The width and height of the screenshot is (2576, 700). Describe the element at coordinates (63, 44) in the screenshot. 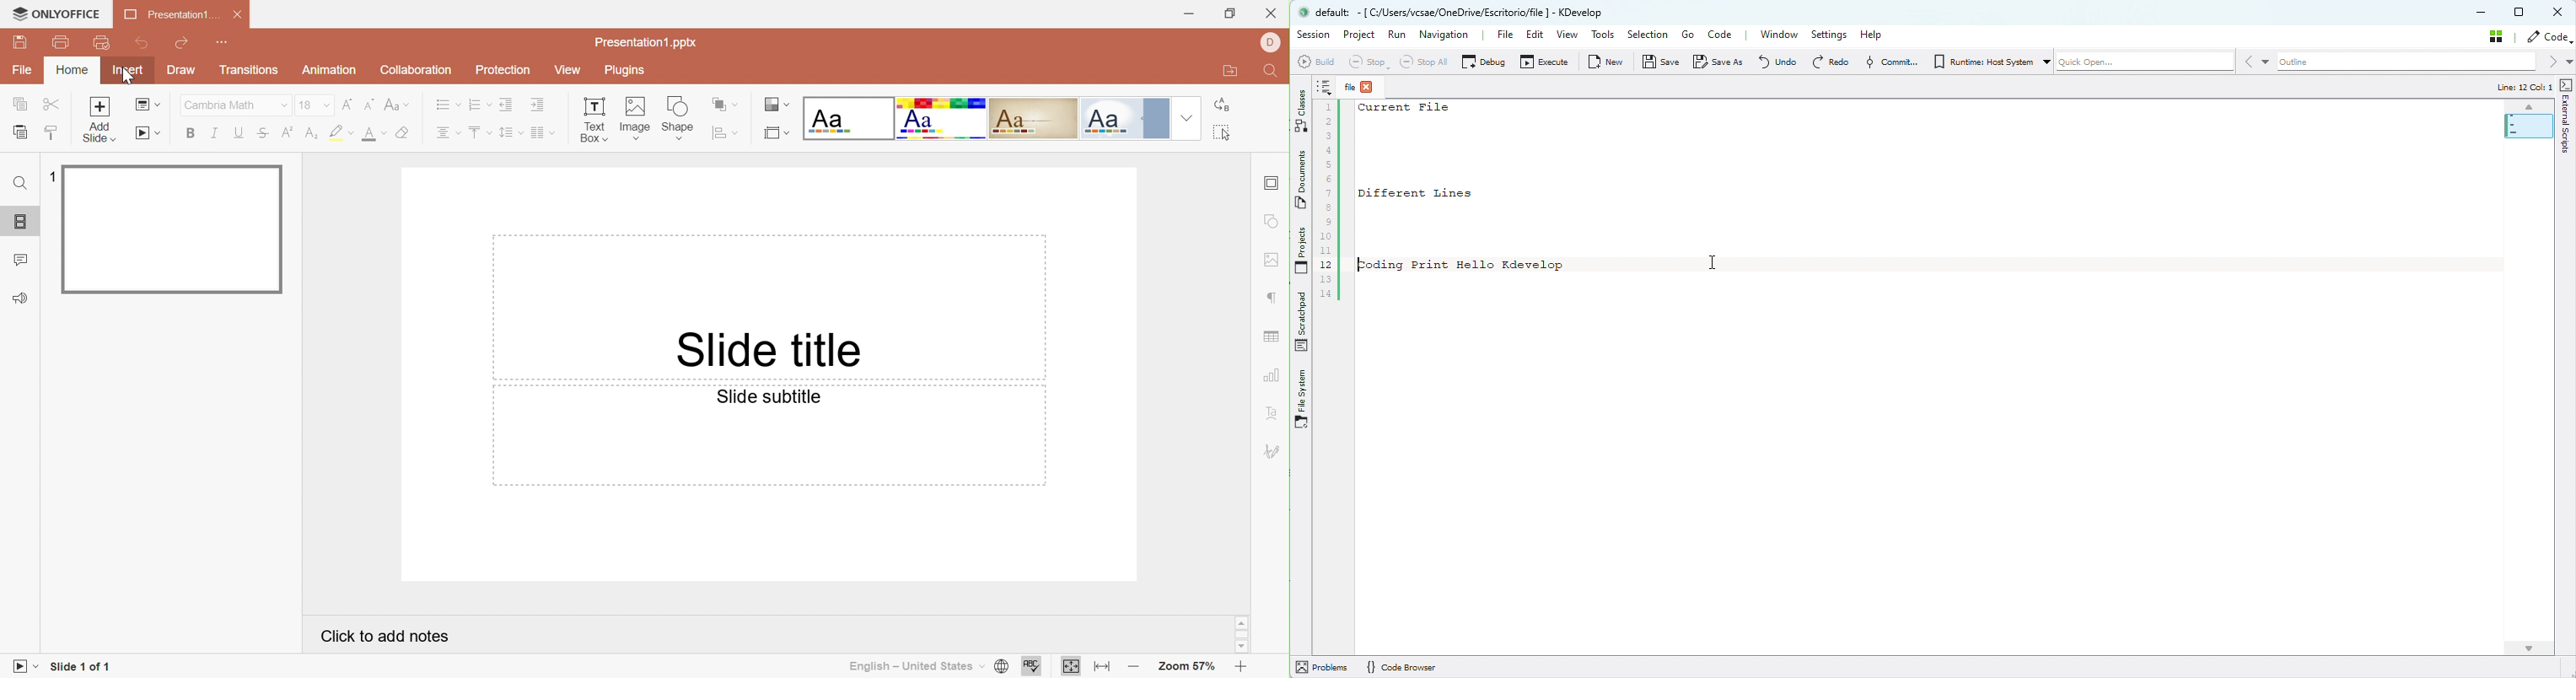

I see `Print` at that location.